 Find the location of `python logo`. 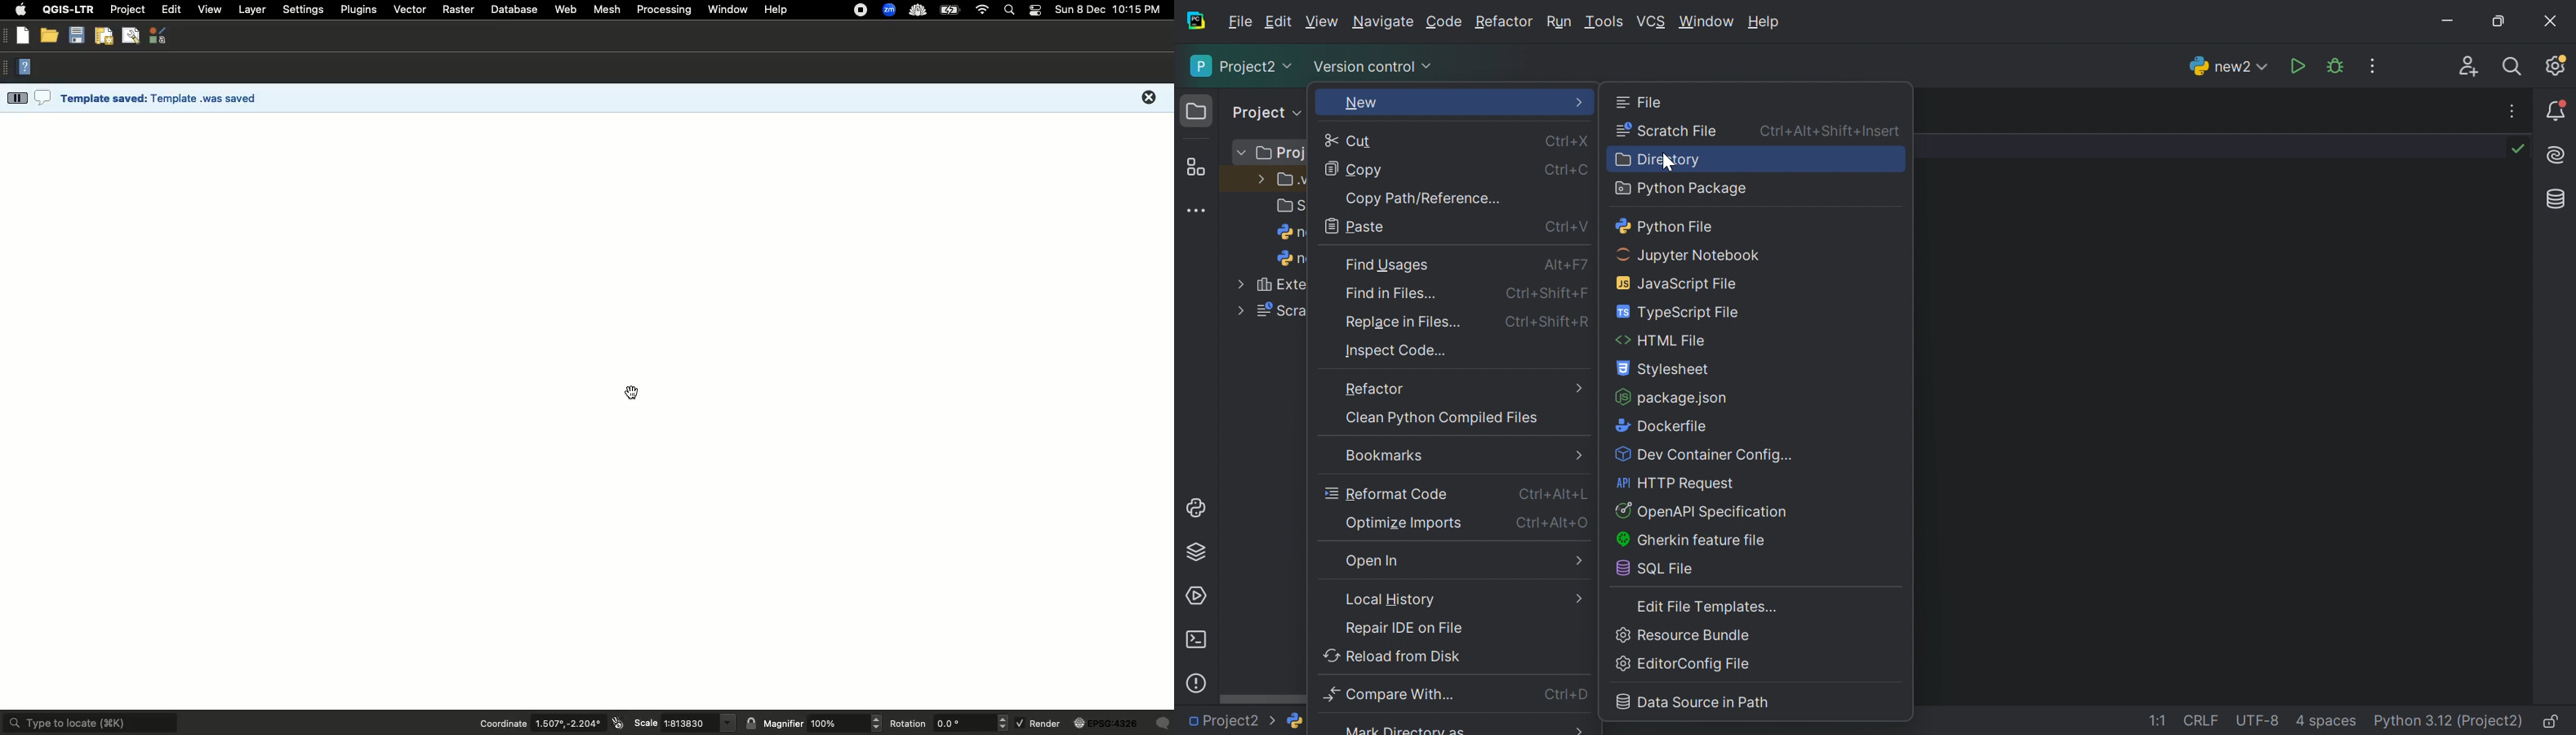

python logo is located at coordinates (1295, 722).